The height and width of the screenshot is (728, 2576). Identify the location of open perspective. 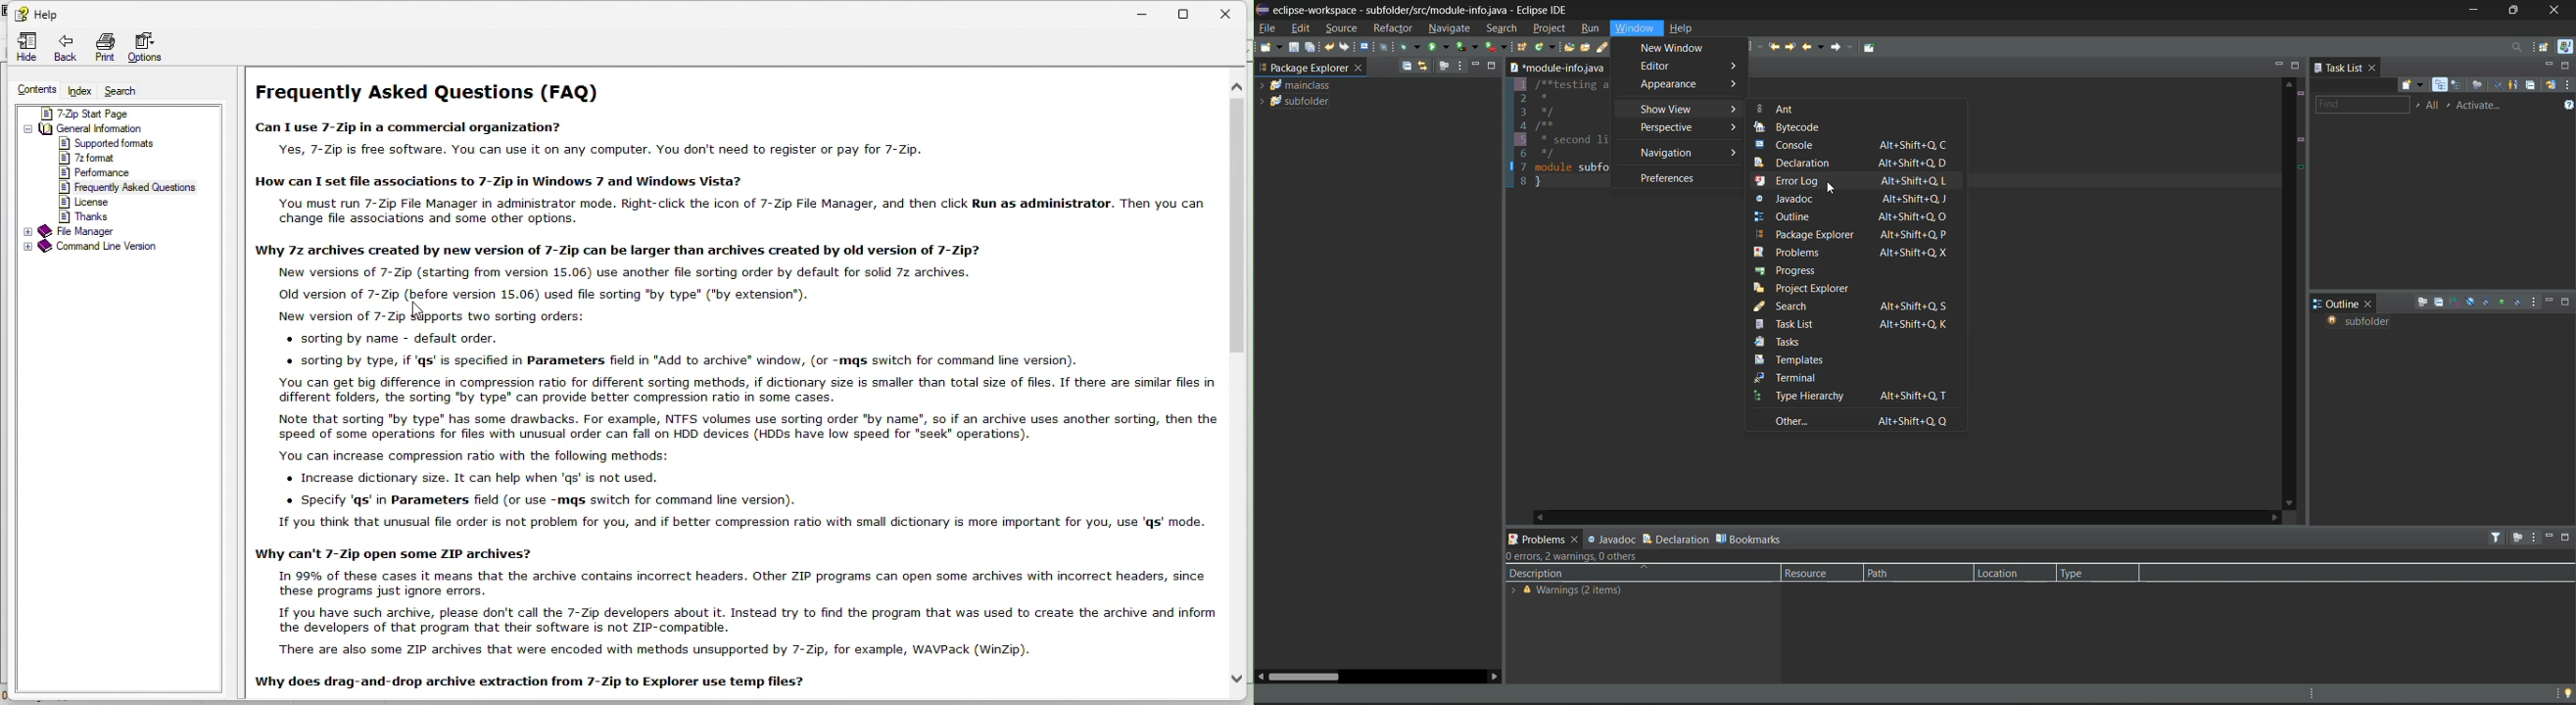
(2546, 48).